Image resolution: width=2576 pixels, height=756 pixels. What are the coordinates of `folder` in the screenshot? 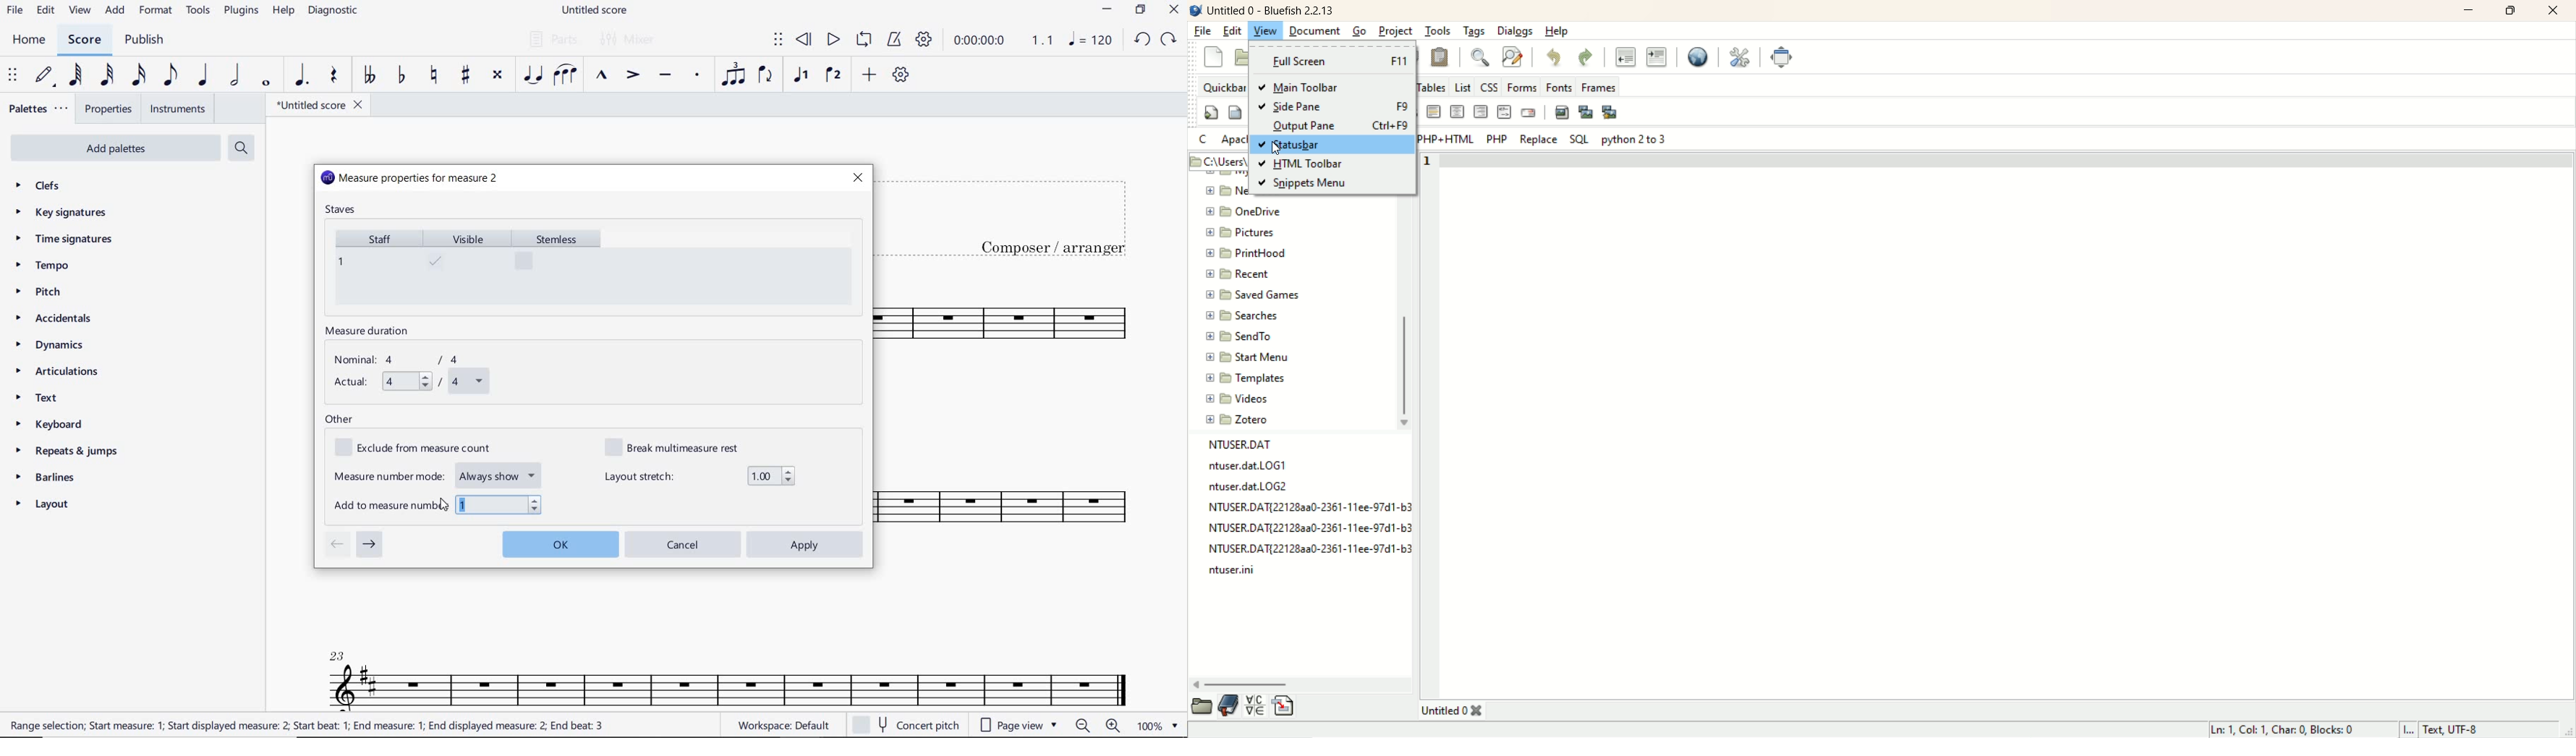 It's located at (1224, 188).